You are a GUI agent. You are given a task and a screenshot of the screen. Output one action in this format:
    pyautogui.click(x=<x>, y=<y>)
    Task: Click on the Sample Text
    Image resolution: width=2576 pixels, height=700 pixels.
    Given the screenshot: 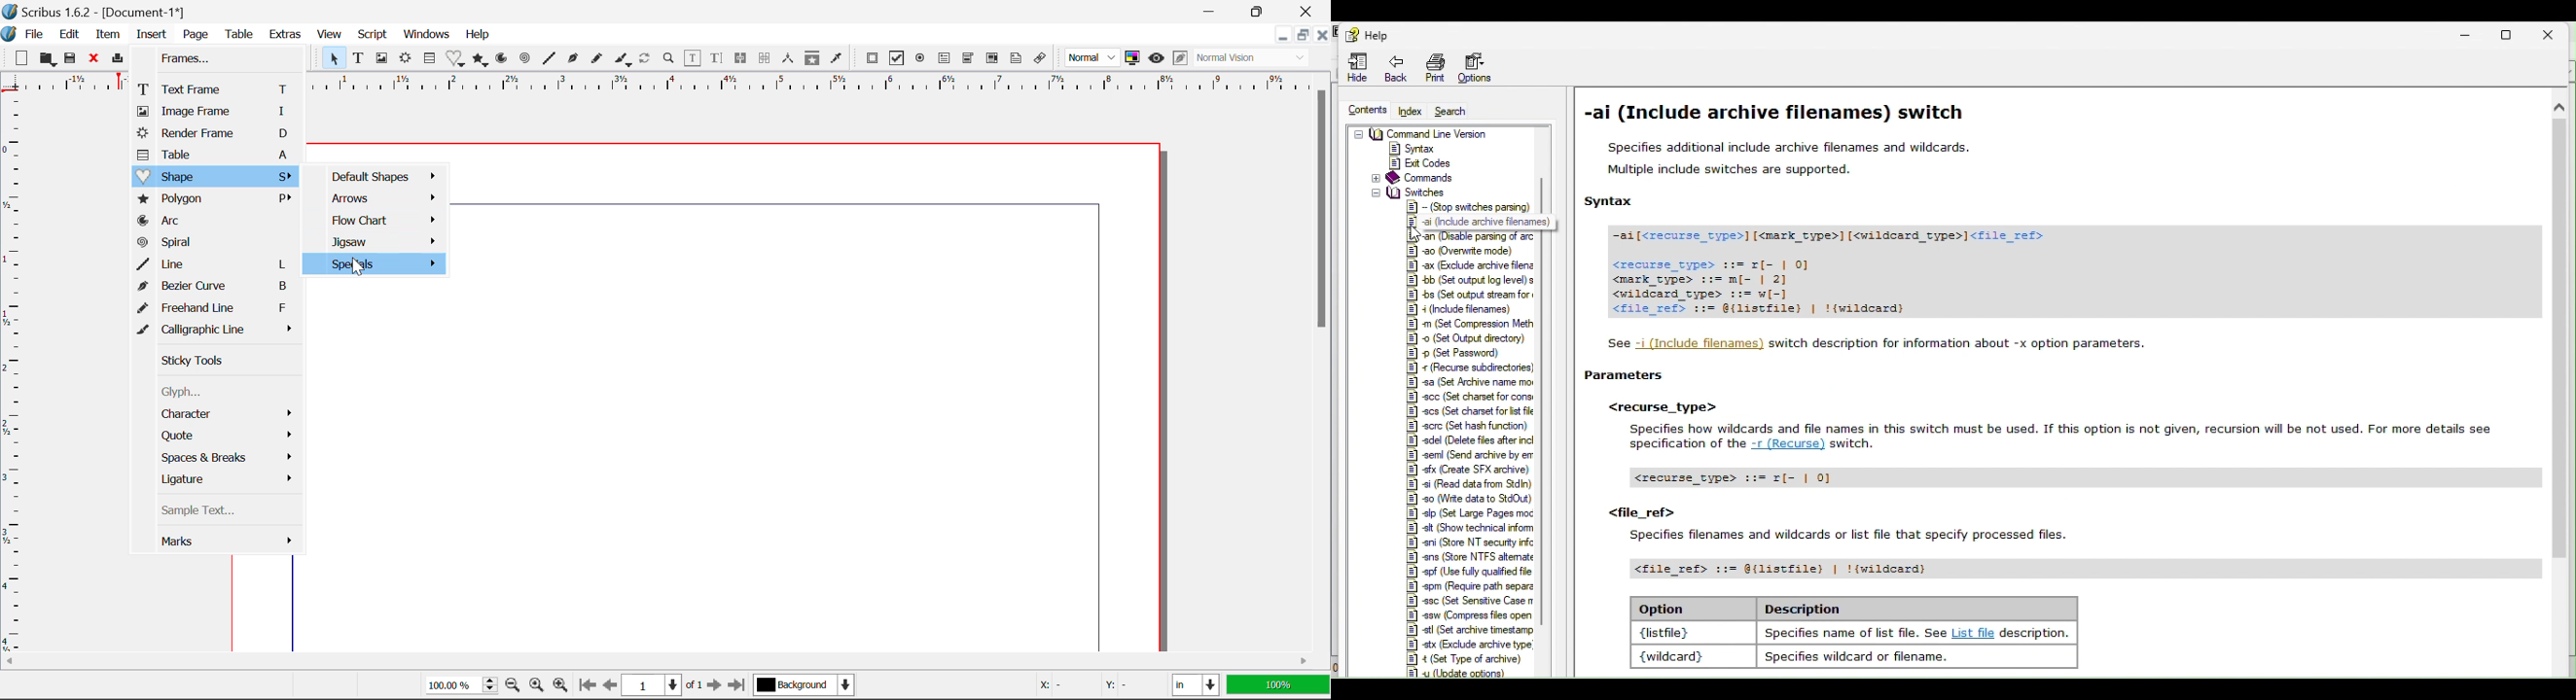 What is the action you would take?
    pyautogui.click(x=222, y=512)
    